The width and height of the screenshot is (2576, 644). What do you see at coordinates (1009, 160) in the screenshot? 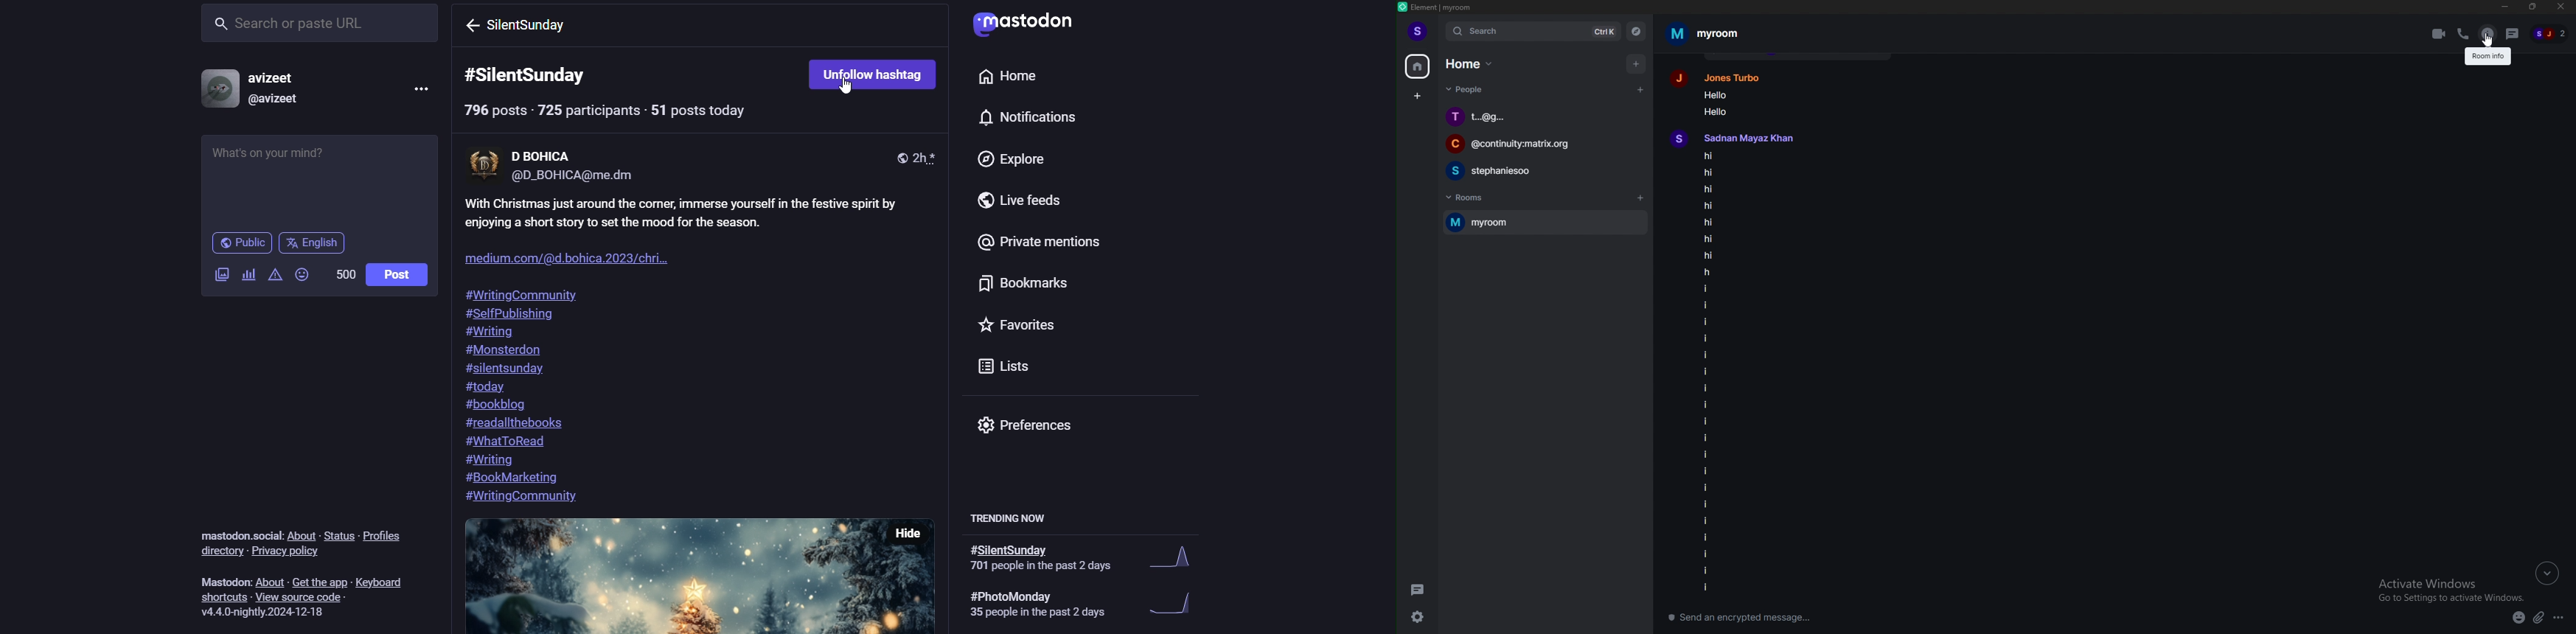
I see `Explore` at bounding box center [1009, 160].